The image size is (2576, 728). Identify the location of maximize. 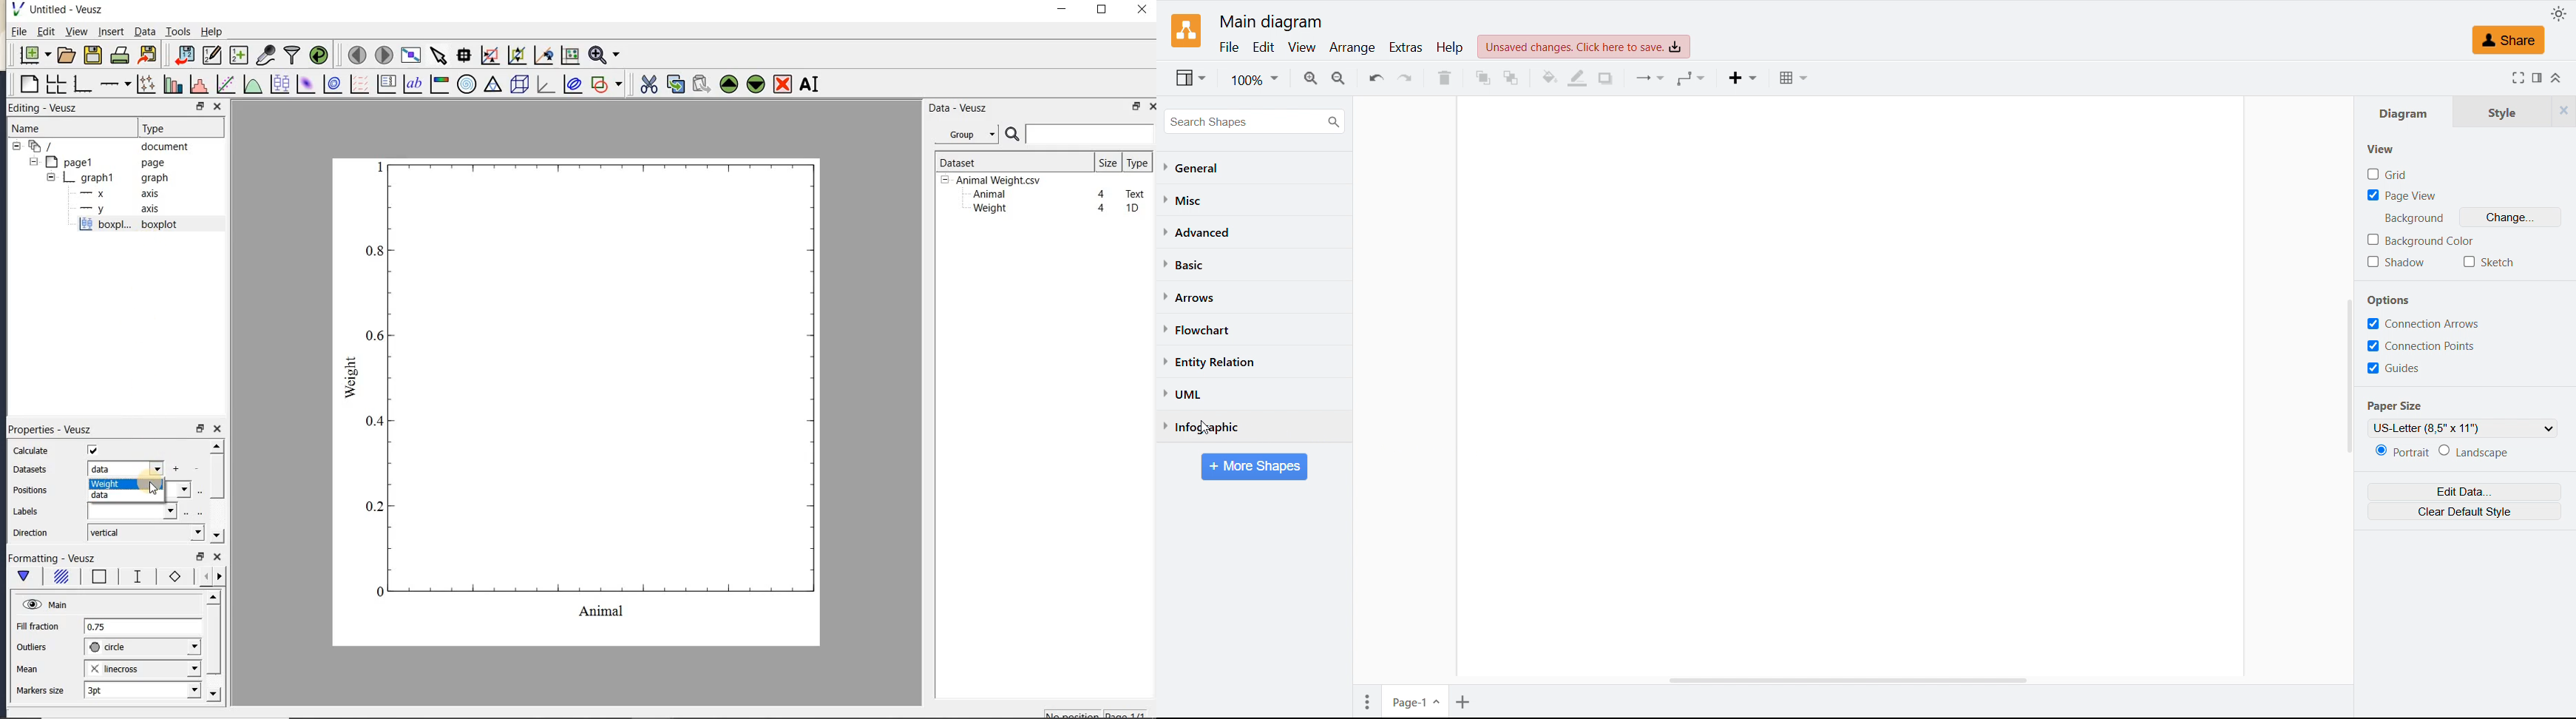
(1102, 10).